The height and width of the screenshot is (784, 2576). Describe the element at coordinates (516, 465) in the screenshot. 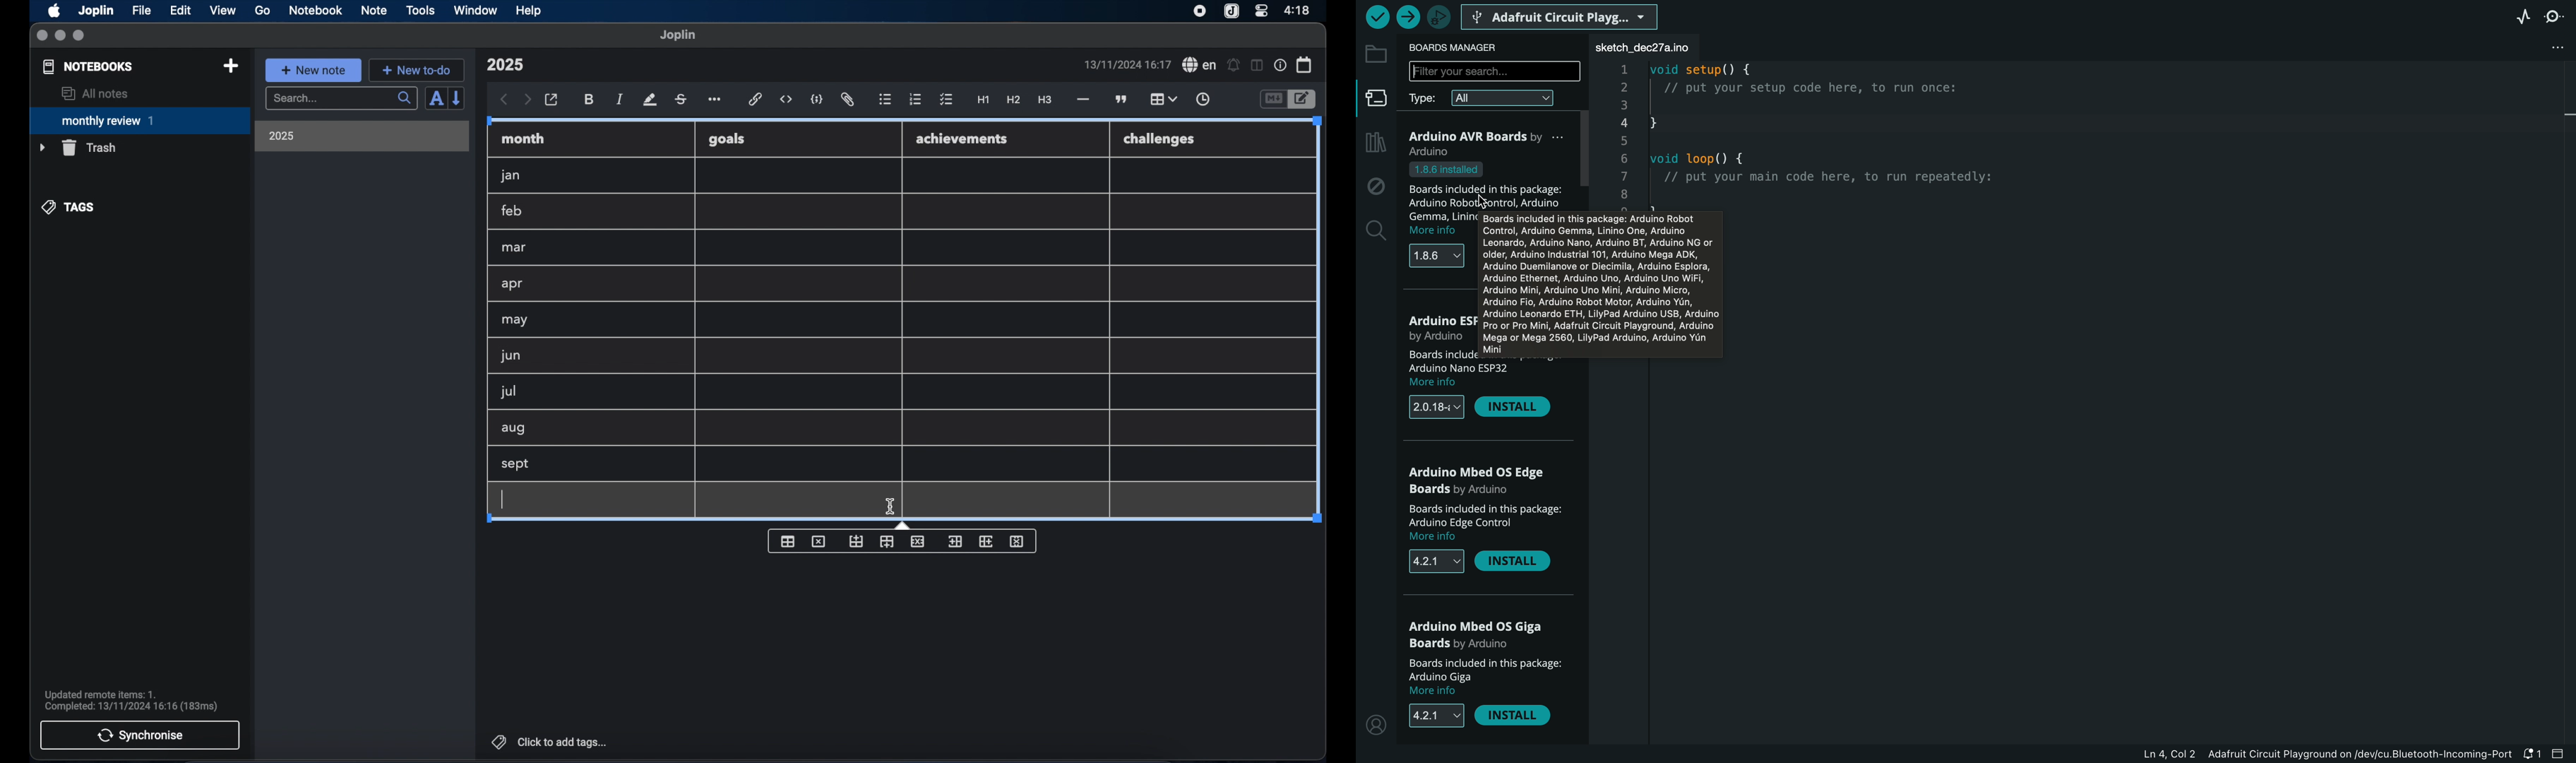

I see `sept` at that location.